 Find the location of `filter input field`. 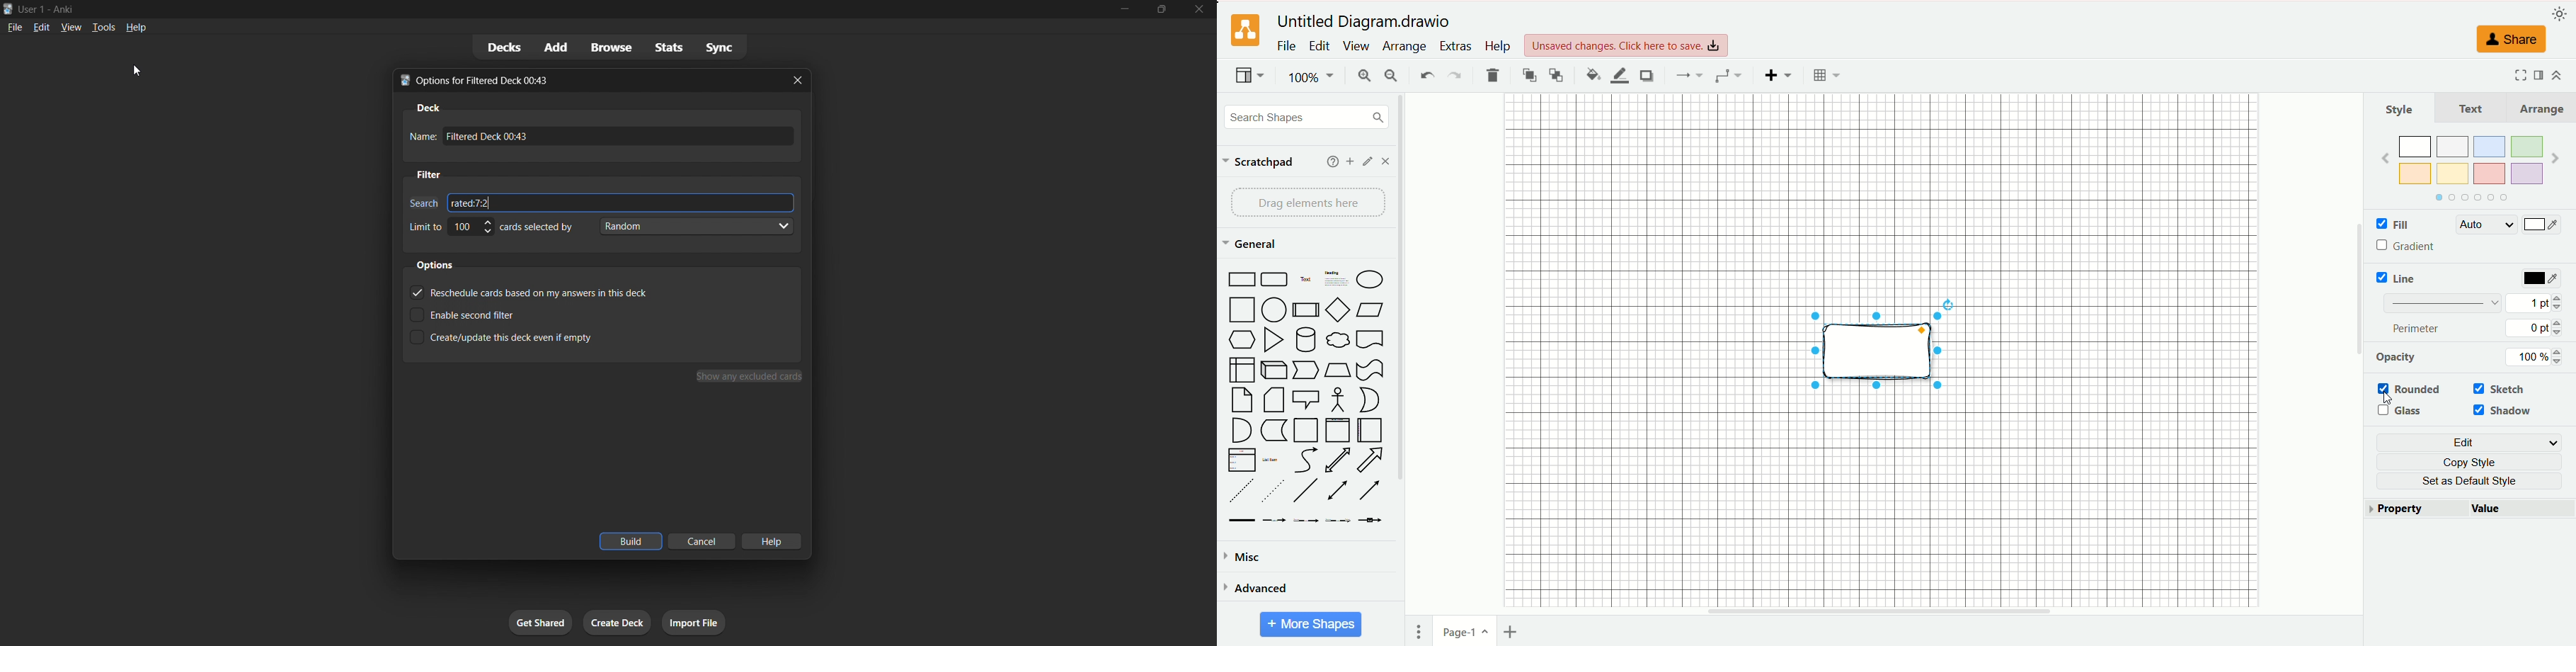

filter input field is located at coordinates (421, 200).